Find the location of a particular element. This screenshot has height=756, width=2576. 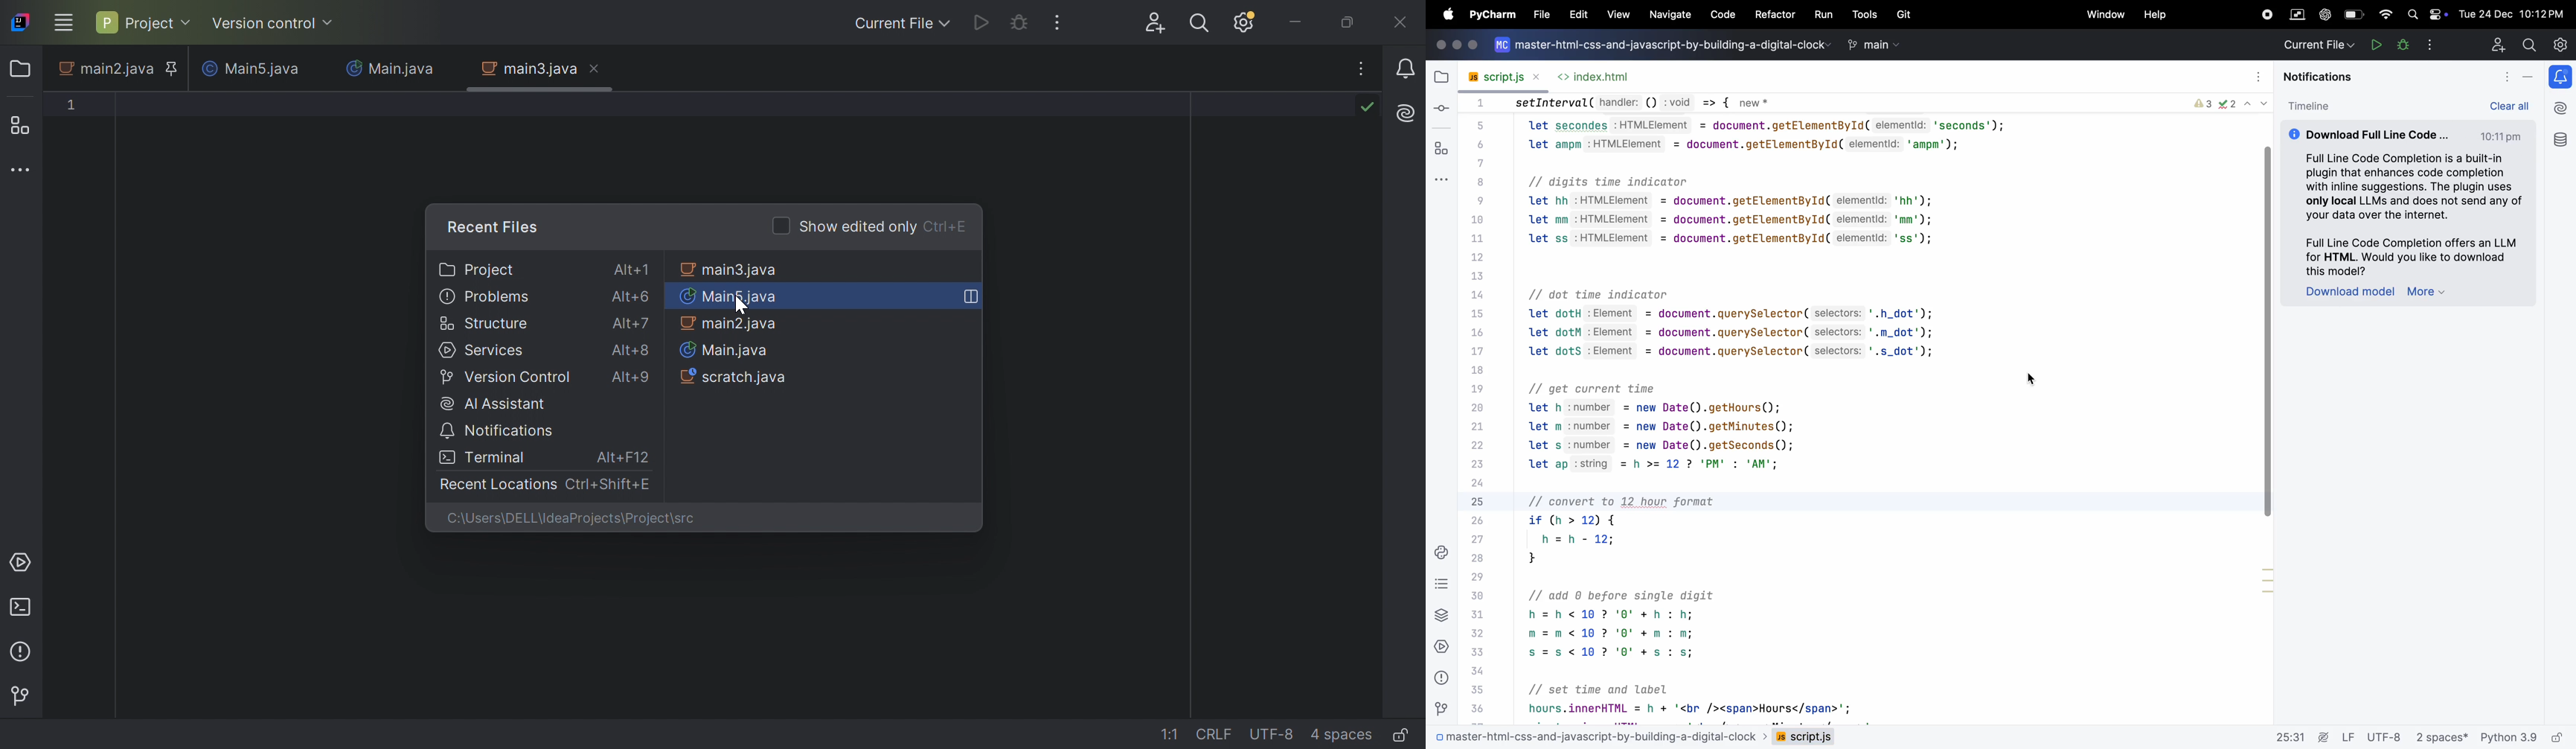

problems is located at coordinates (1442, 677).